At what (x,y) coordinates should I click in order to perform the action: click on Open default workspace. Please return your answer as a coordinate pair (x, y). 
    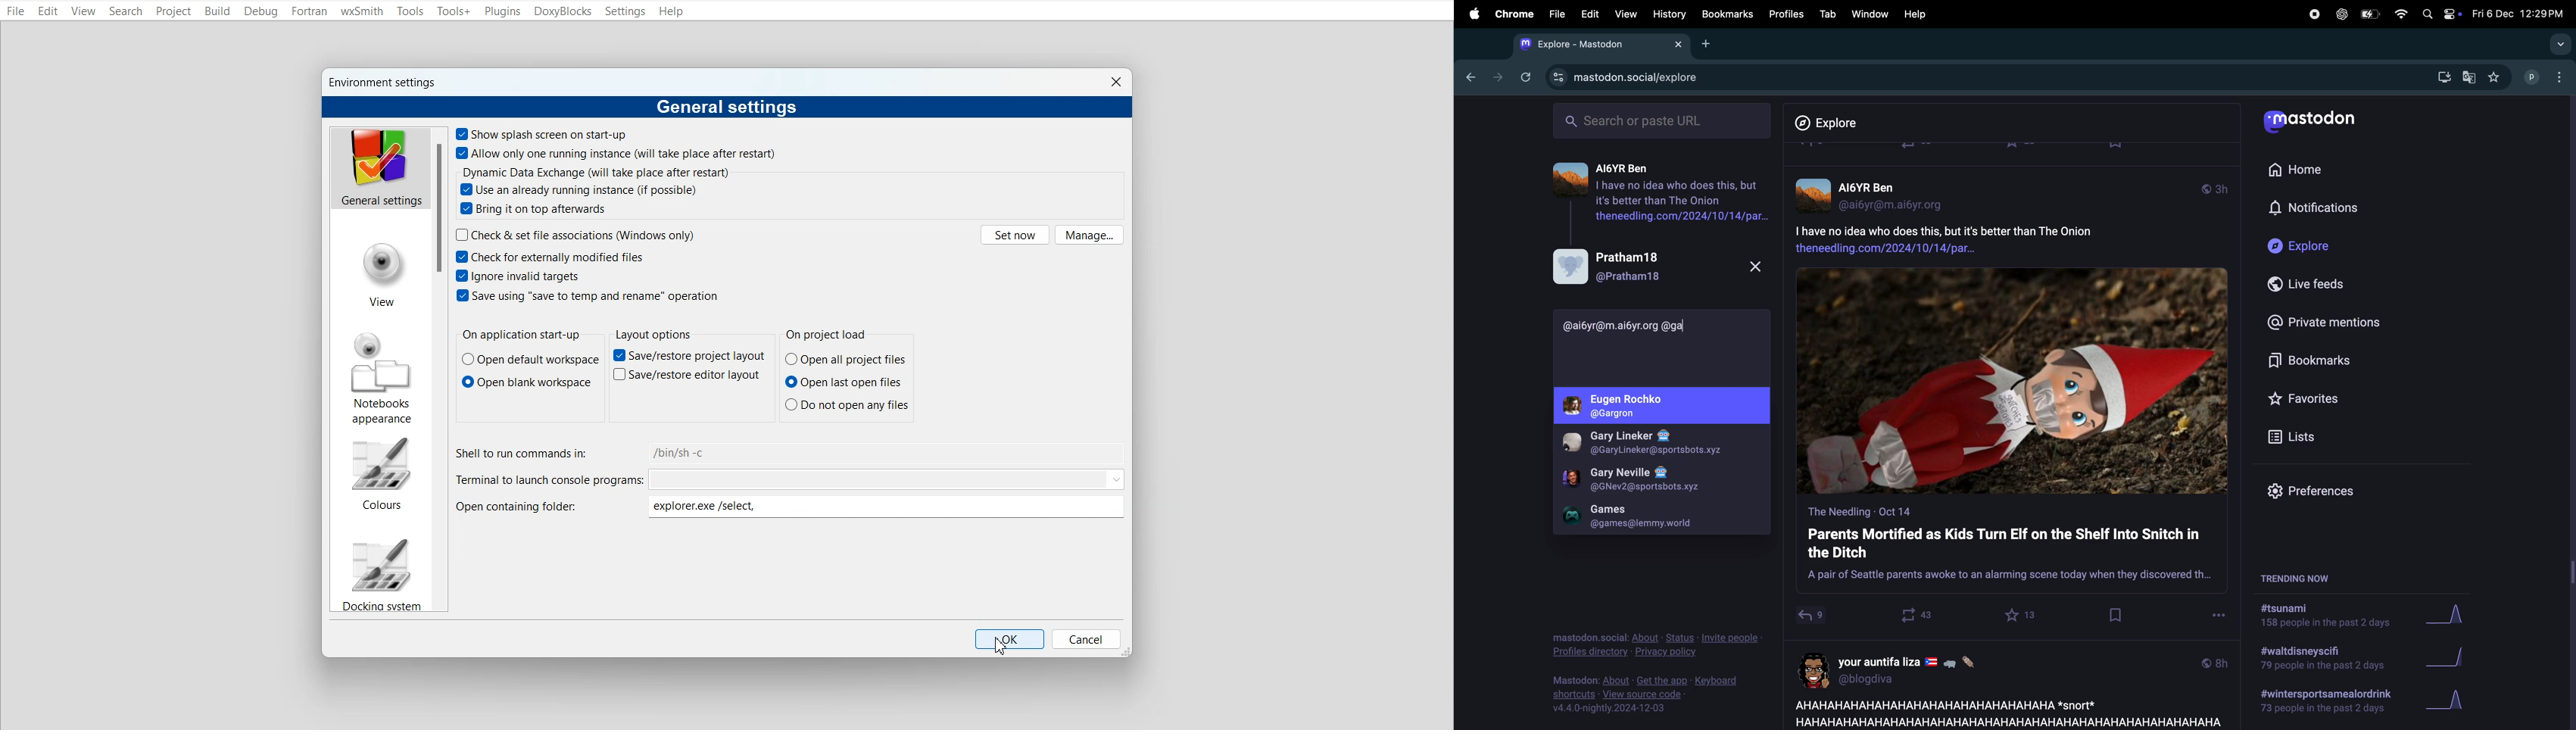
    Looking at the image, I should click on (531, 360).